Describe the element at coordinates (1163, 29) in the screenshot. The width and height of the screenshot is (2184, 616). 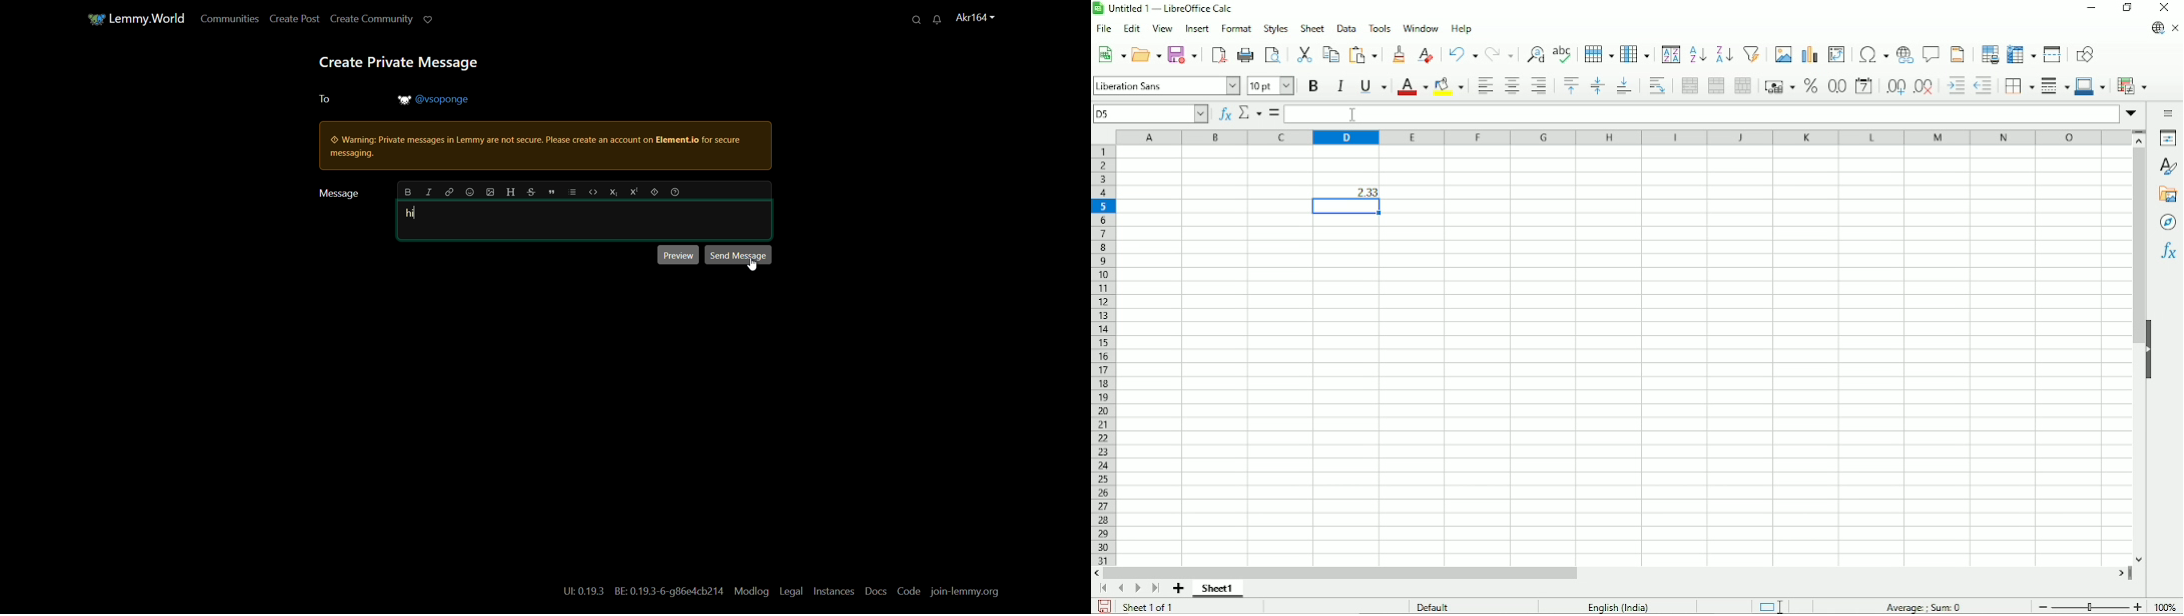
I see `View` at that location.